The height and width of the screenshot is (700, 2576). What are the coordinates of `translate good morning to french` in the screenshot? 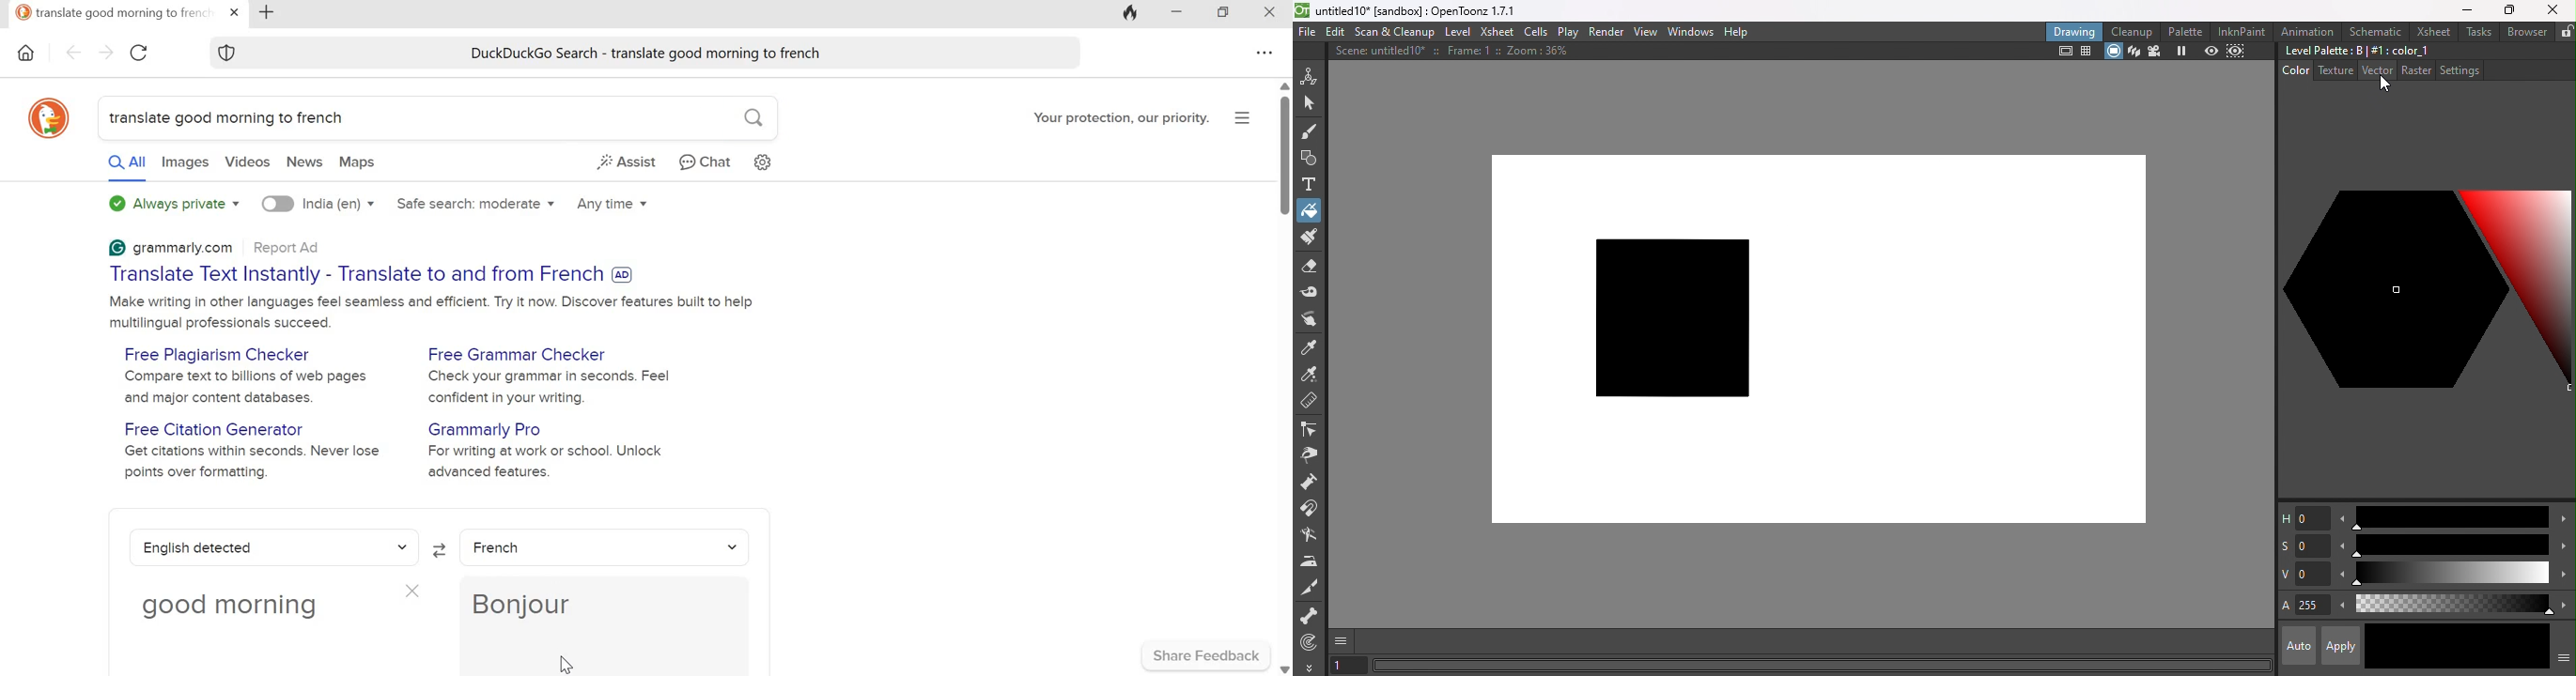 It's located at (111, 12).